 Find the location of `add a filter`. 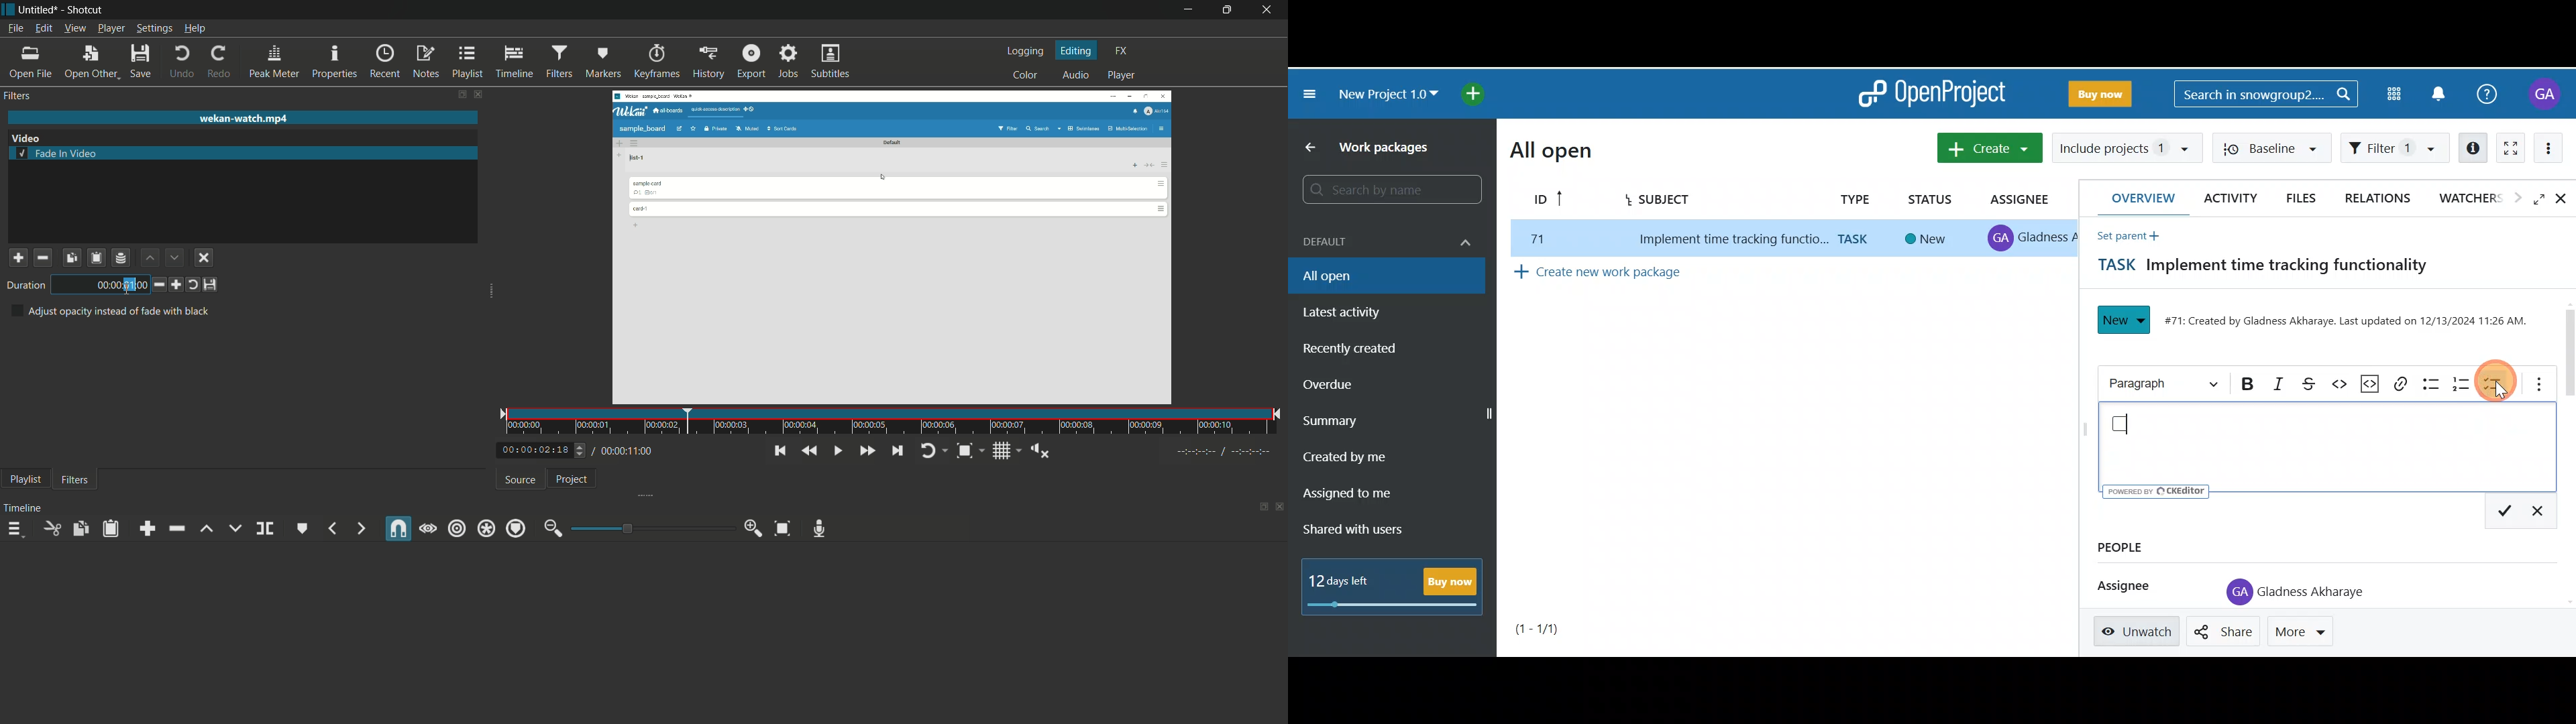

add a filter is located at coordinates (17, 257).